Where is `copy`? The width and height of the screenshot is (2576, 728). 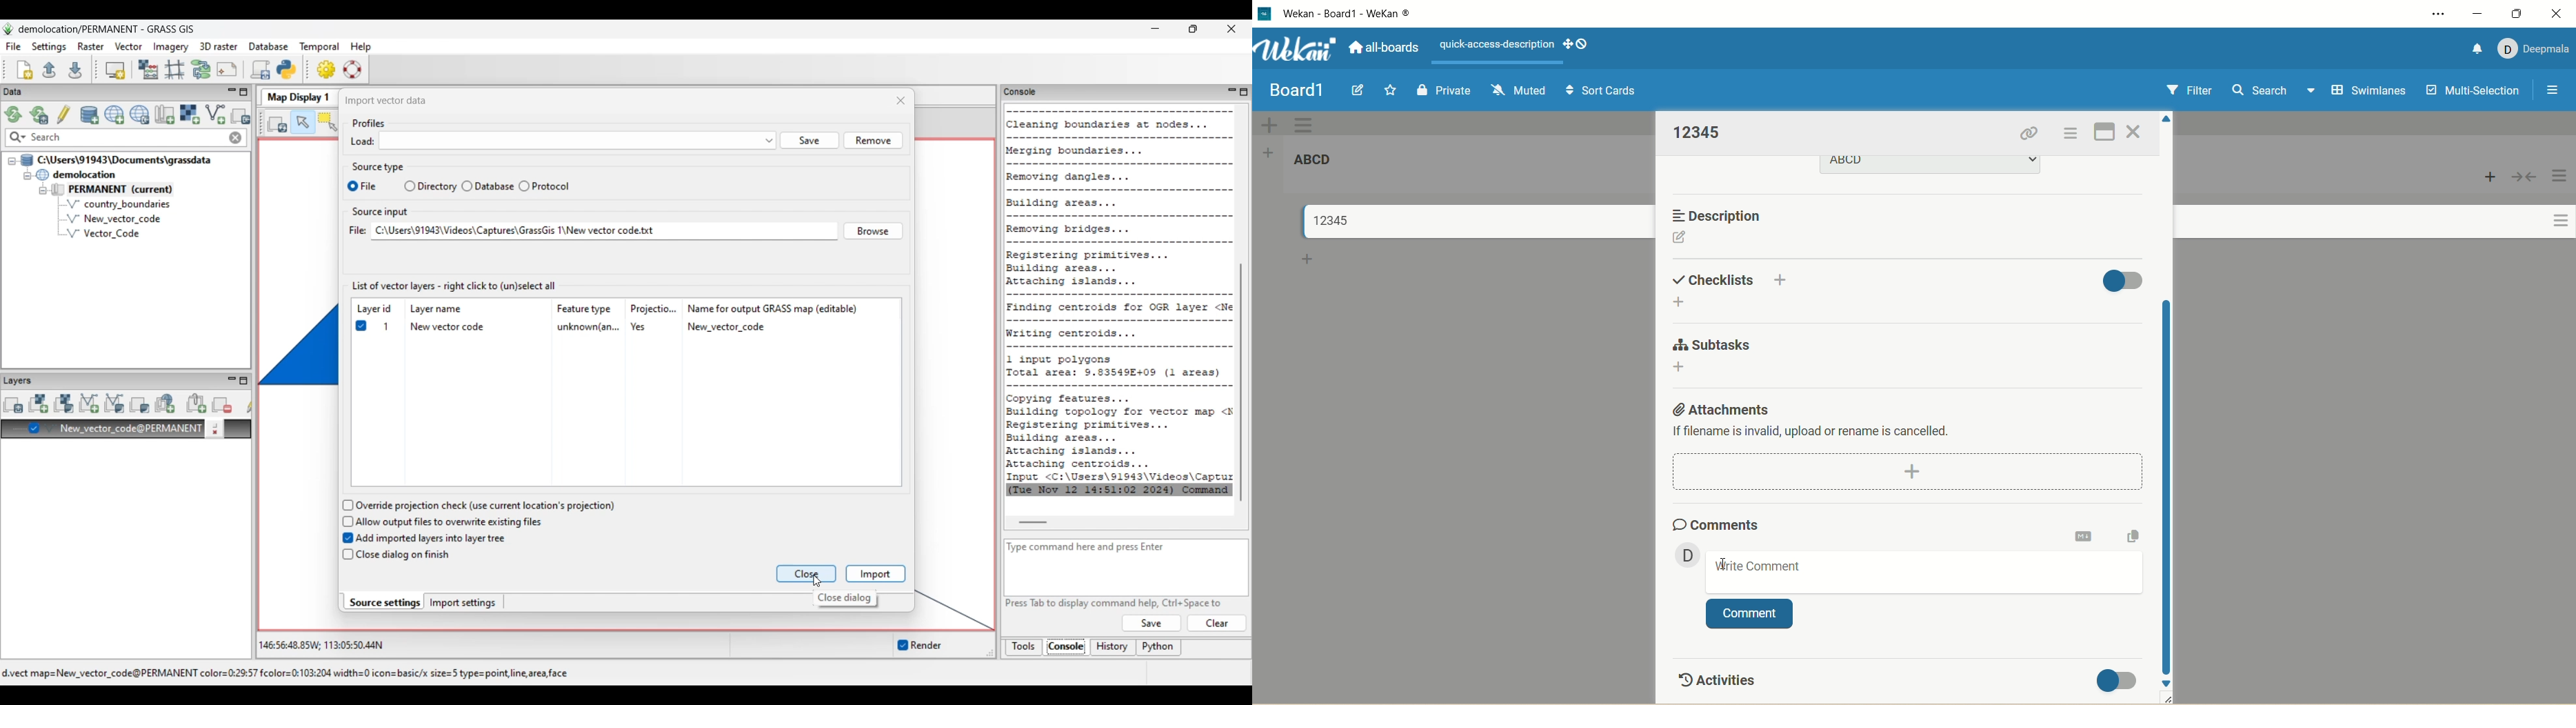 copy is located at coordinates (2134, 535).